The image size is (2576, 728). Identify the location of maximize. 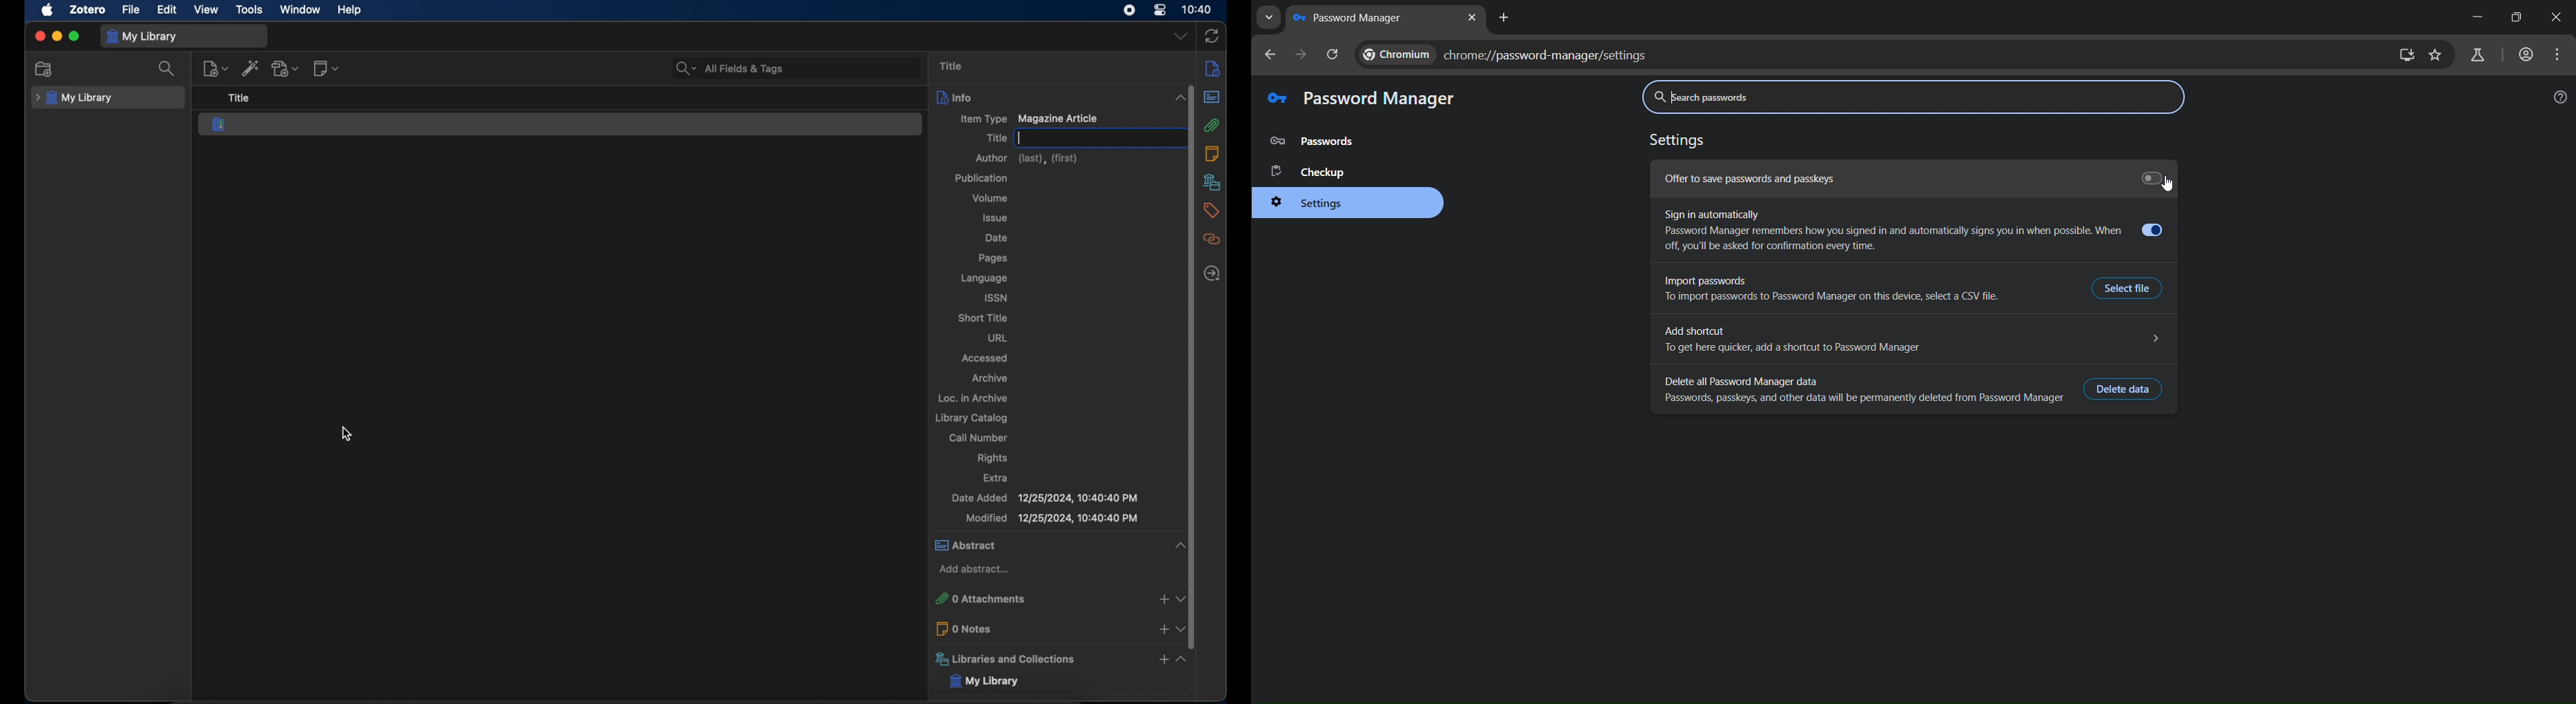
(74, 37).